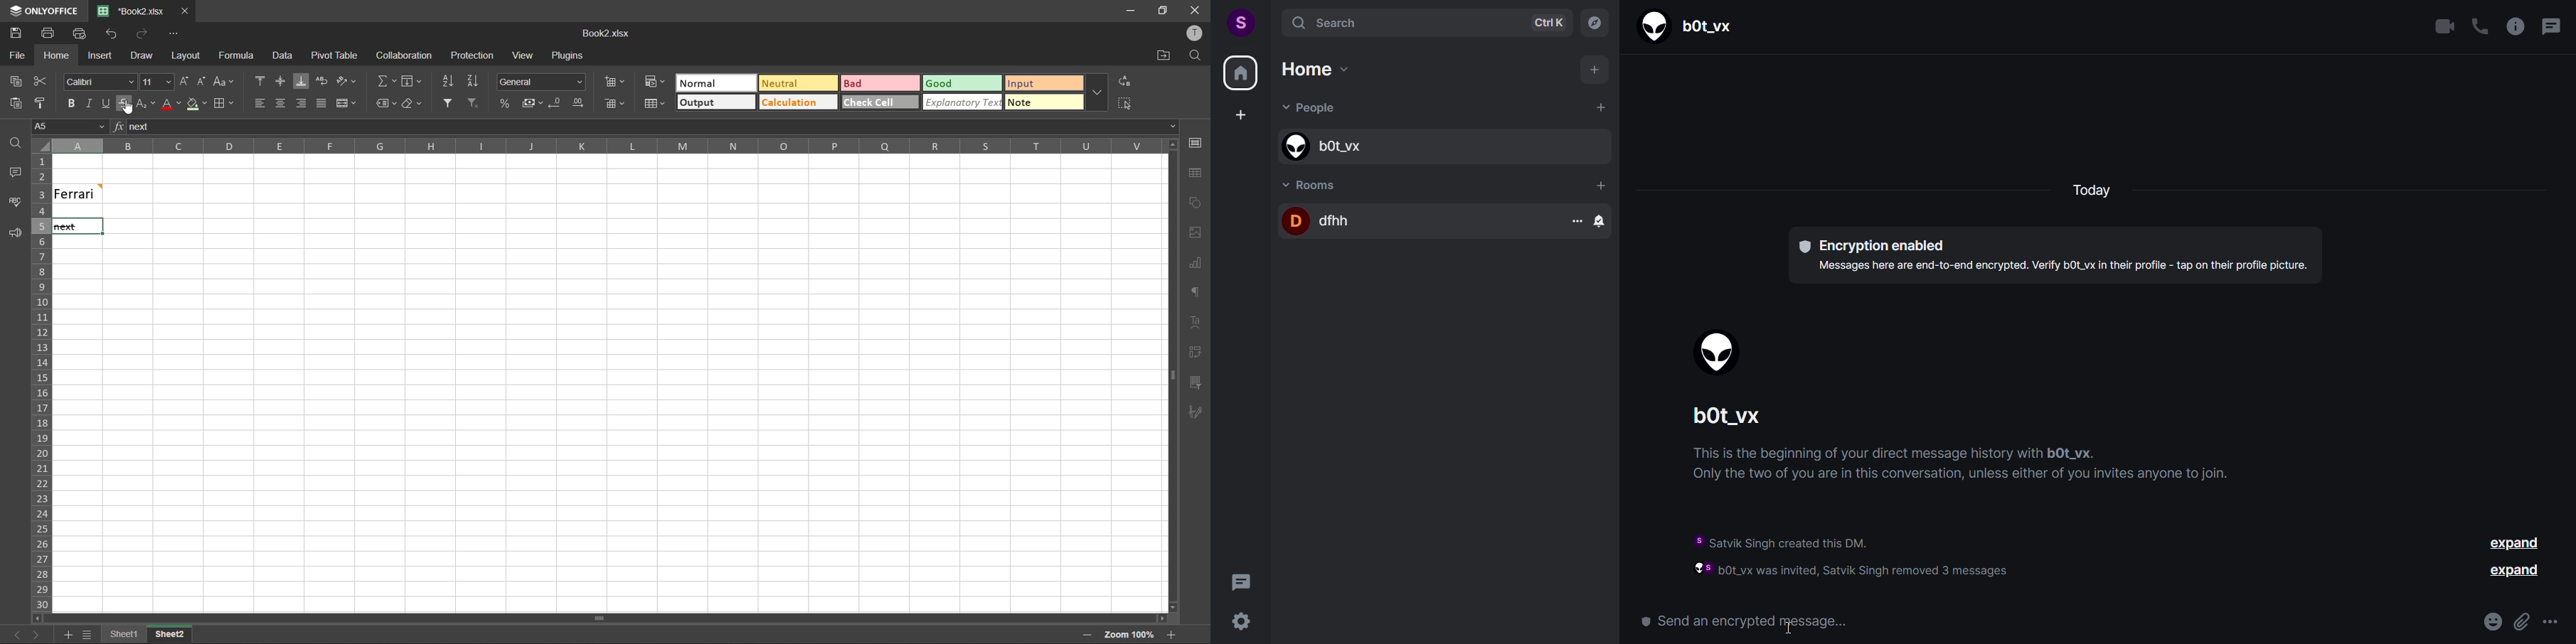 Image resolution: width=2576 pixels, height=644 pixels. Describe the element at coordinates (128, 112) in the screenshot. I see `Cursor` at that location.